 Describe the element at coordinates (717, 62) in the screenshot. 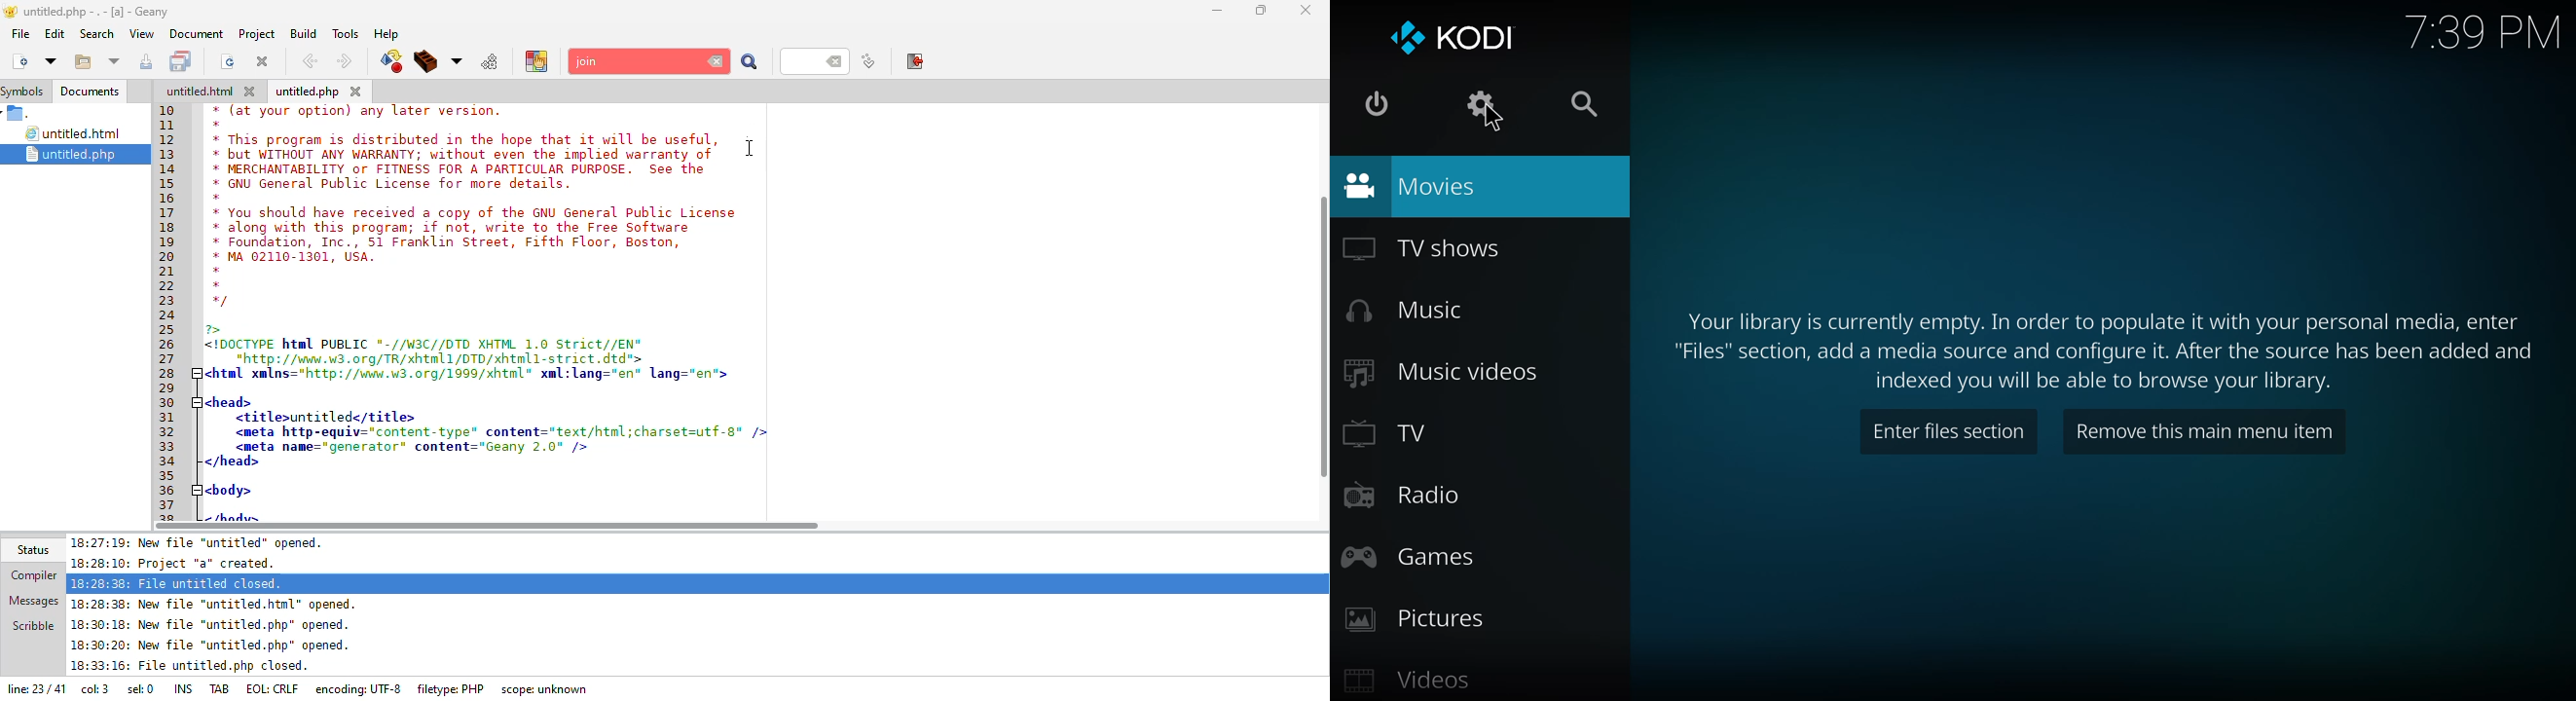

I see `cancel` at that location.